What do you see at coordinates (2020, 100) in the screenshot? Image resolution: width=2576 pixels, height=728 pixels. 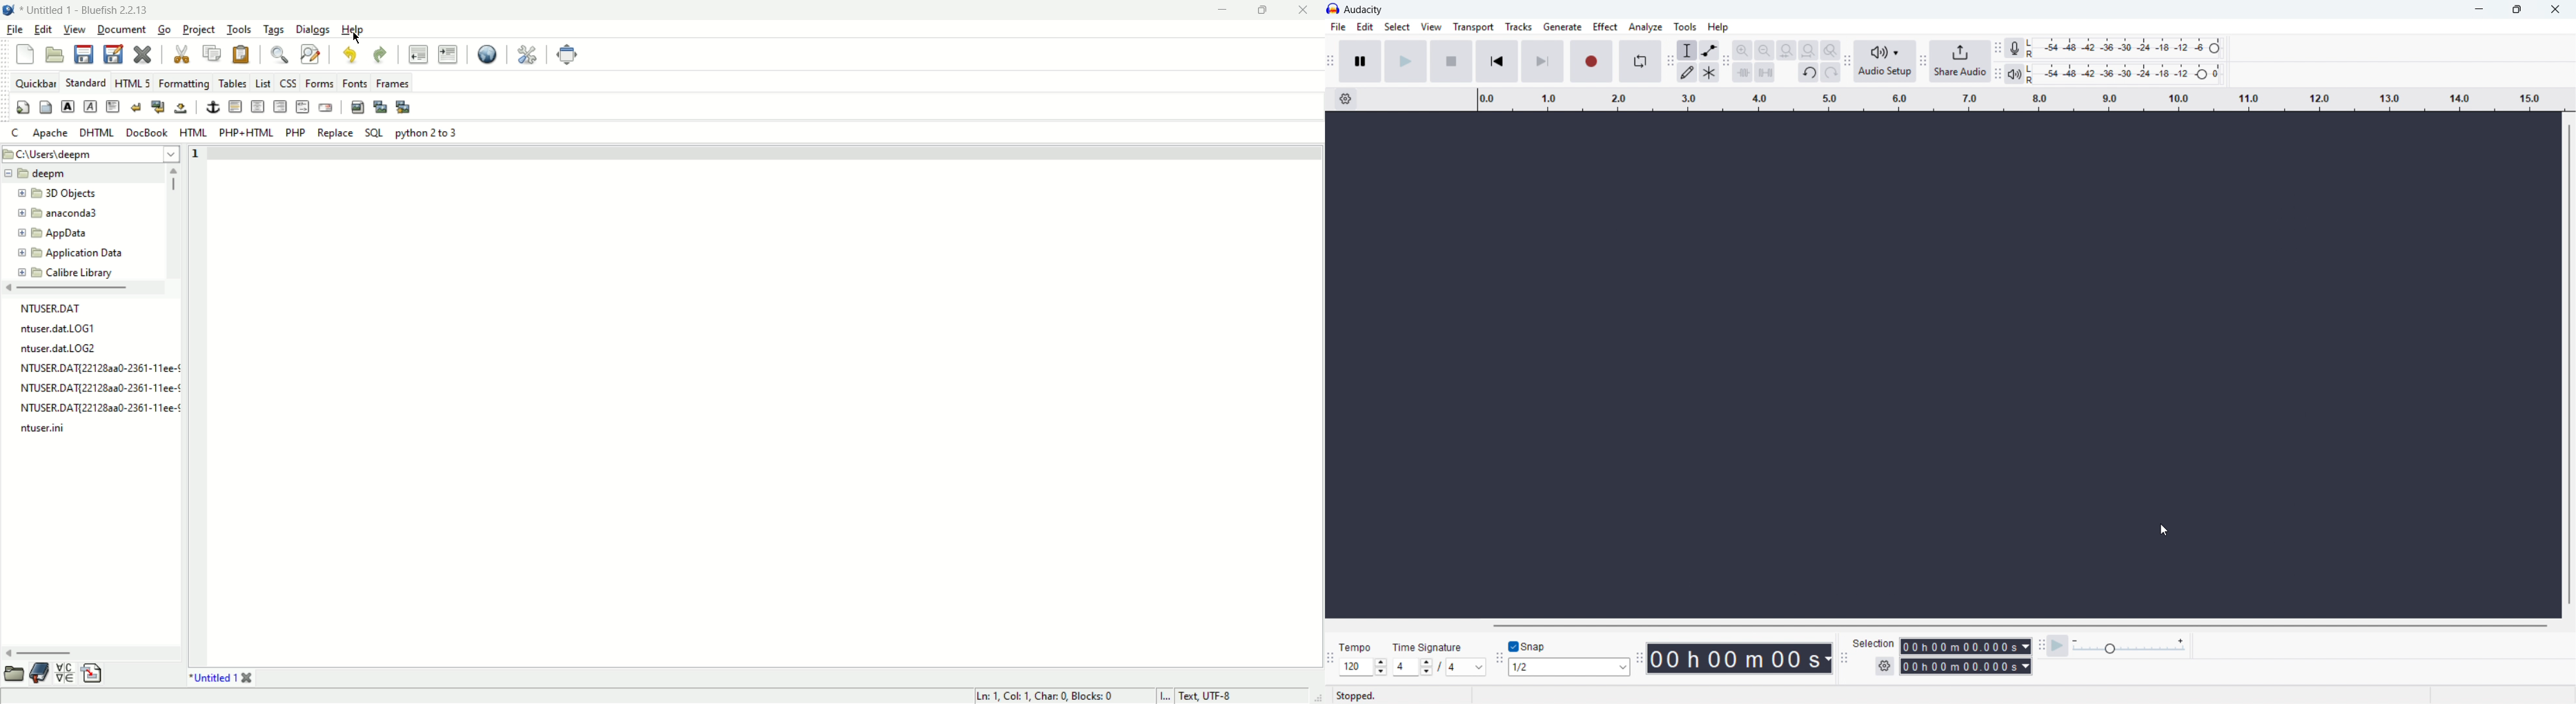 I see `timeline` at bounding box center [2020, 100].